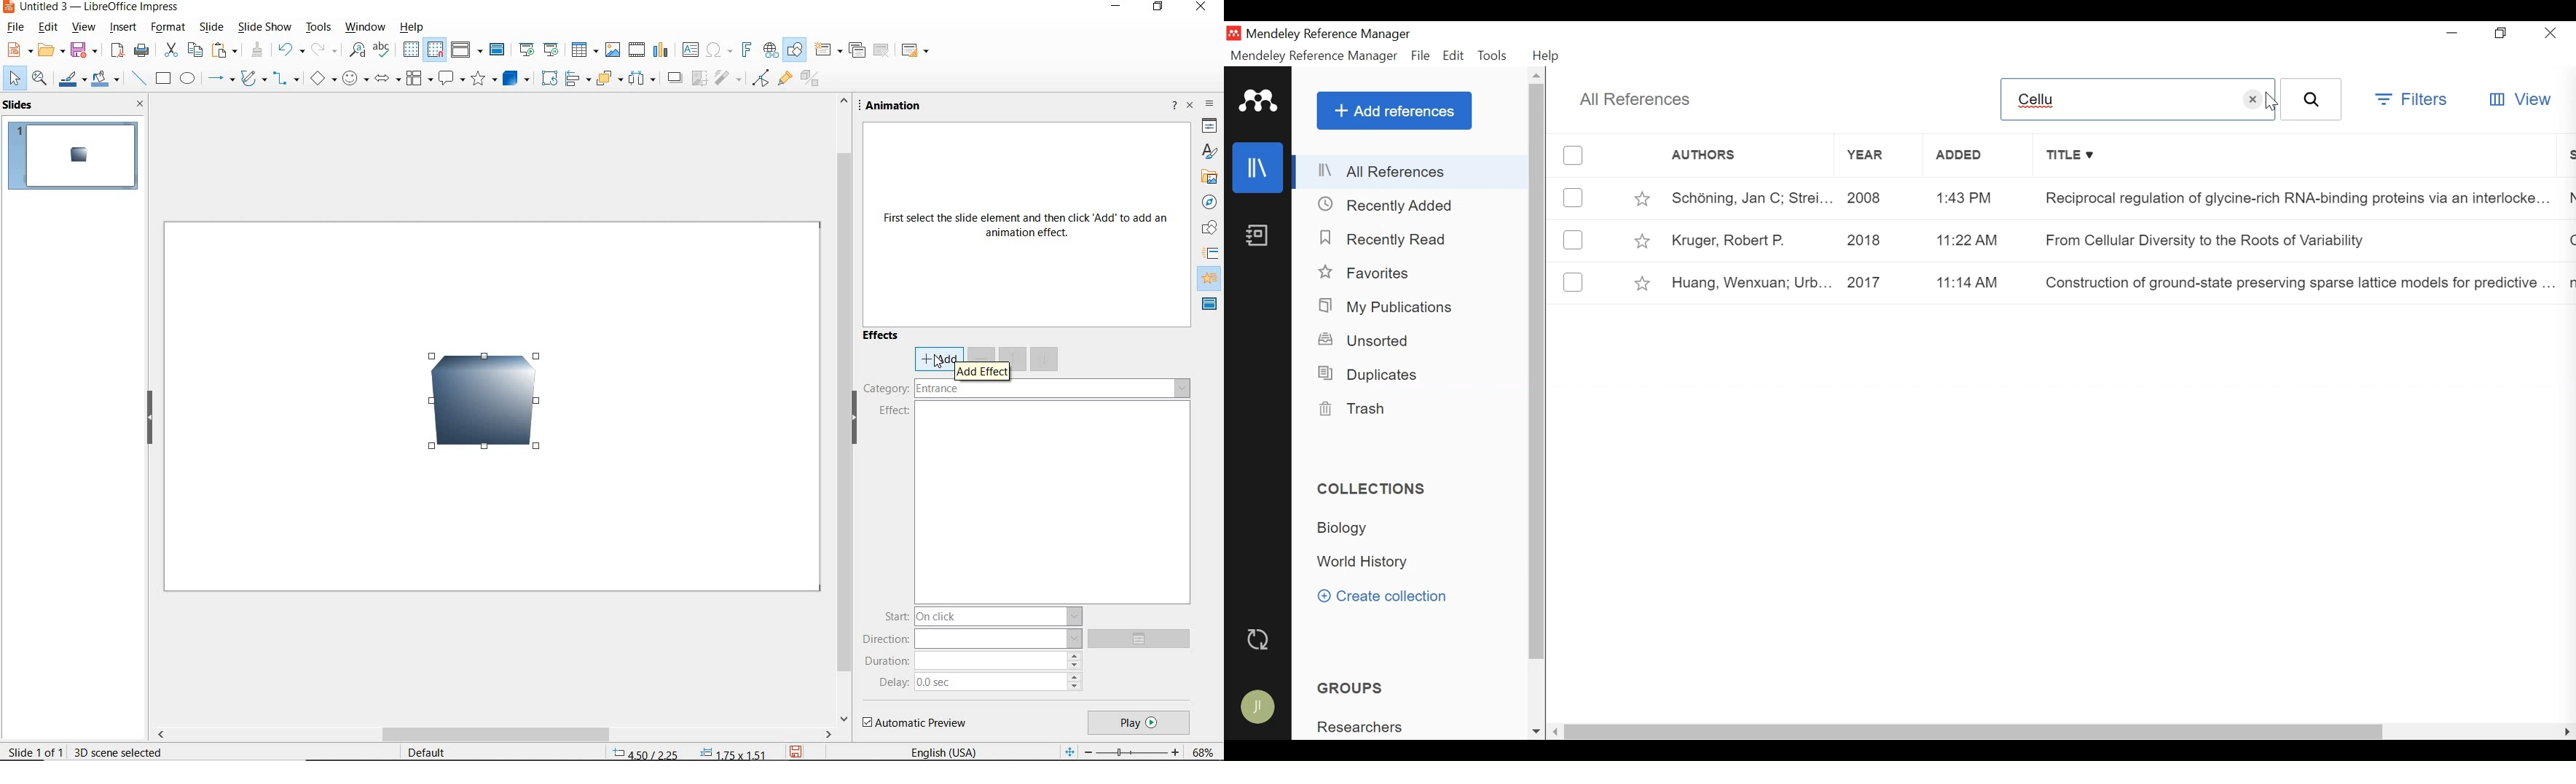  What do you see at coordinates (36, 751) in the screenshot?
I see `slide 1 of 1` at bounding box center [36, 751].